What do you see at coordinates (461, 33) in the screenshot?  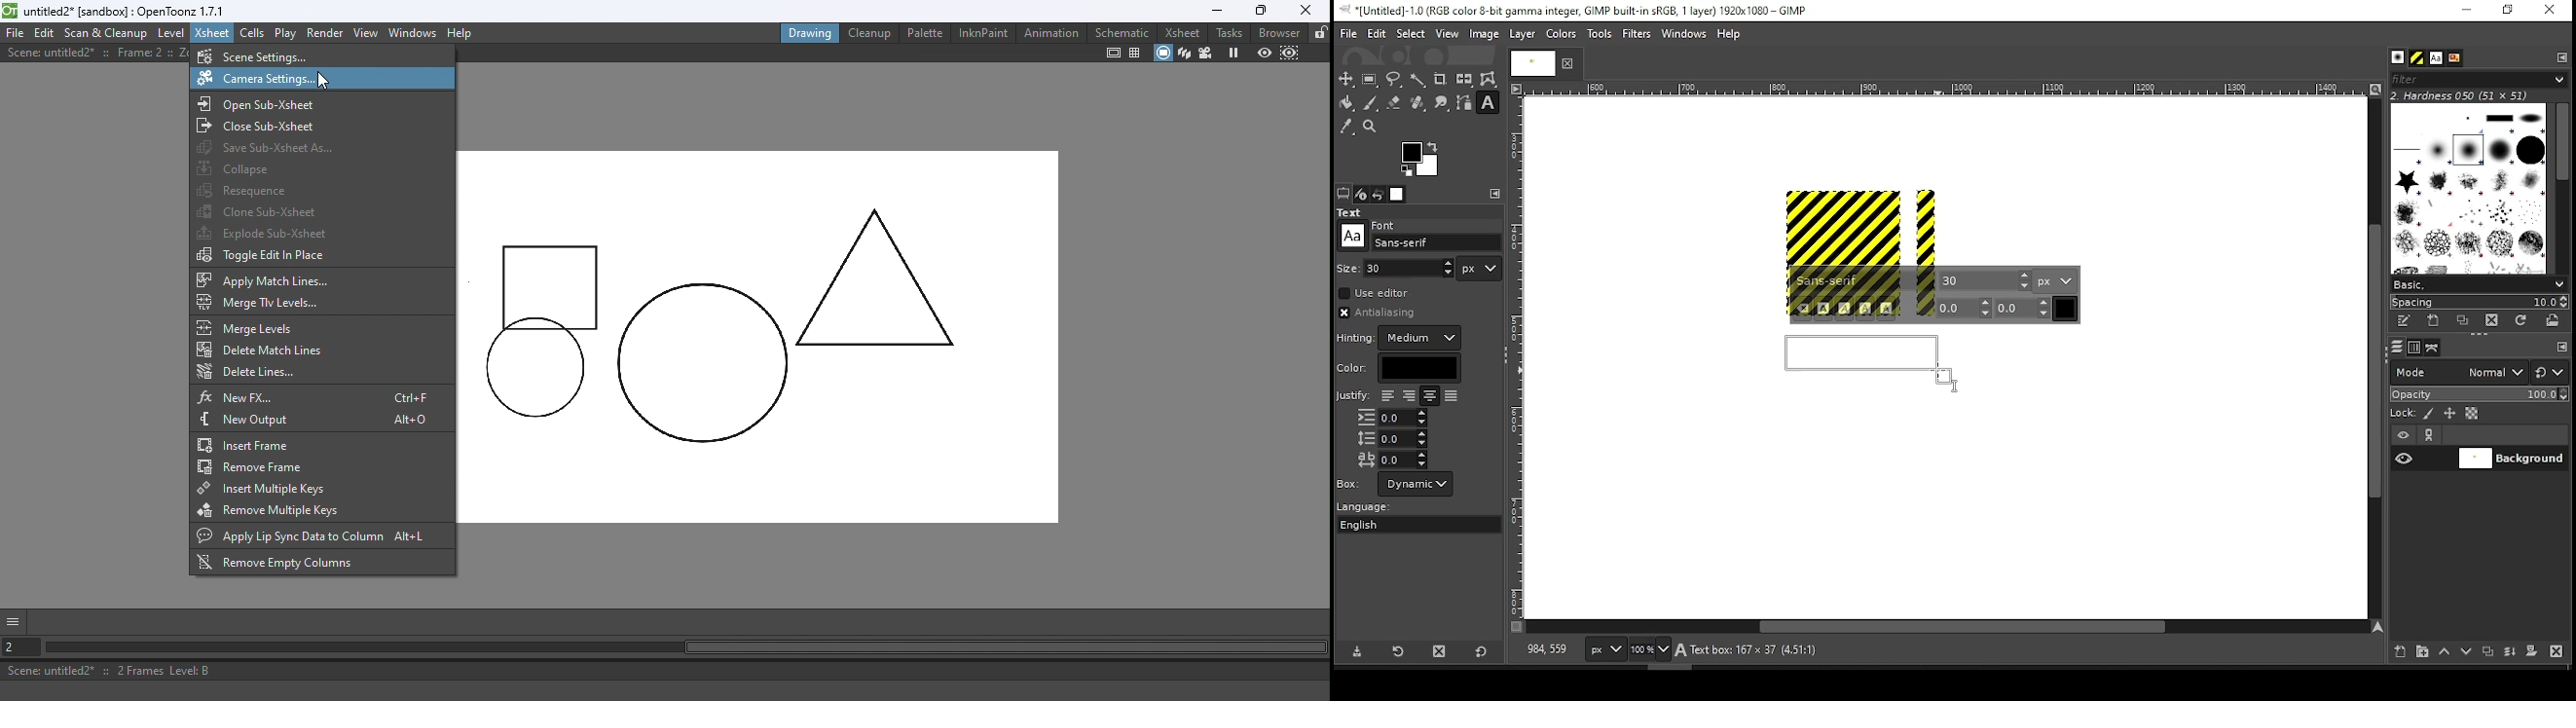 I see `Help` at bounding box center [461, 33].